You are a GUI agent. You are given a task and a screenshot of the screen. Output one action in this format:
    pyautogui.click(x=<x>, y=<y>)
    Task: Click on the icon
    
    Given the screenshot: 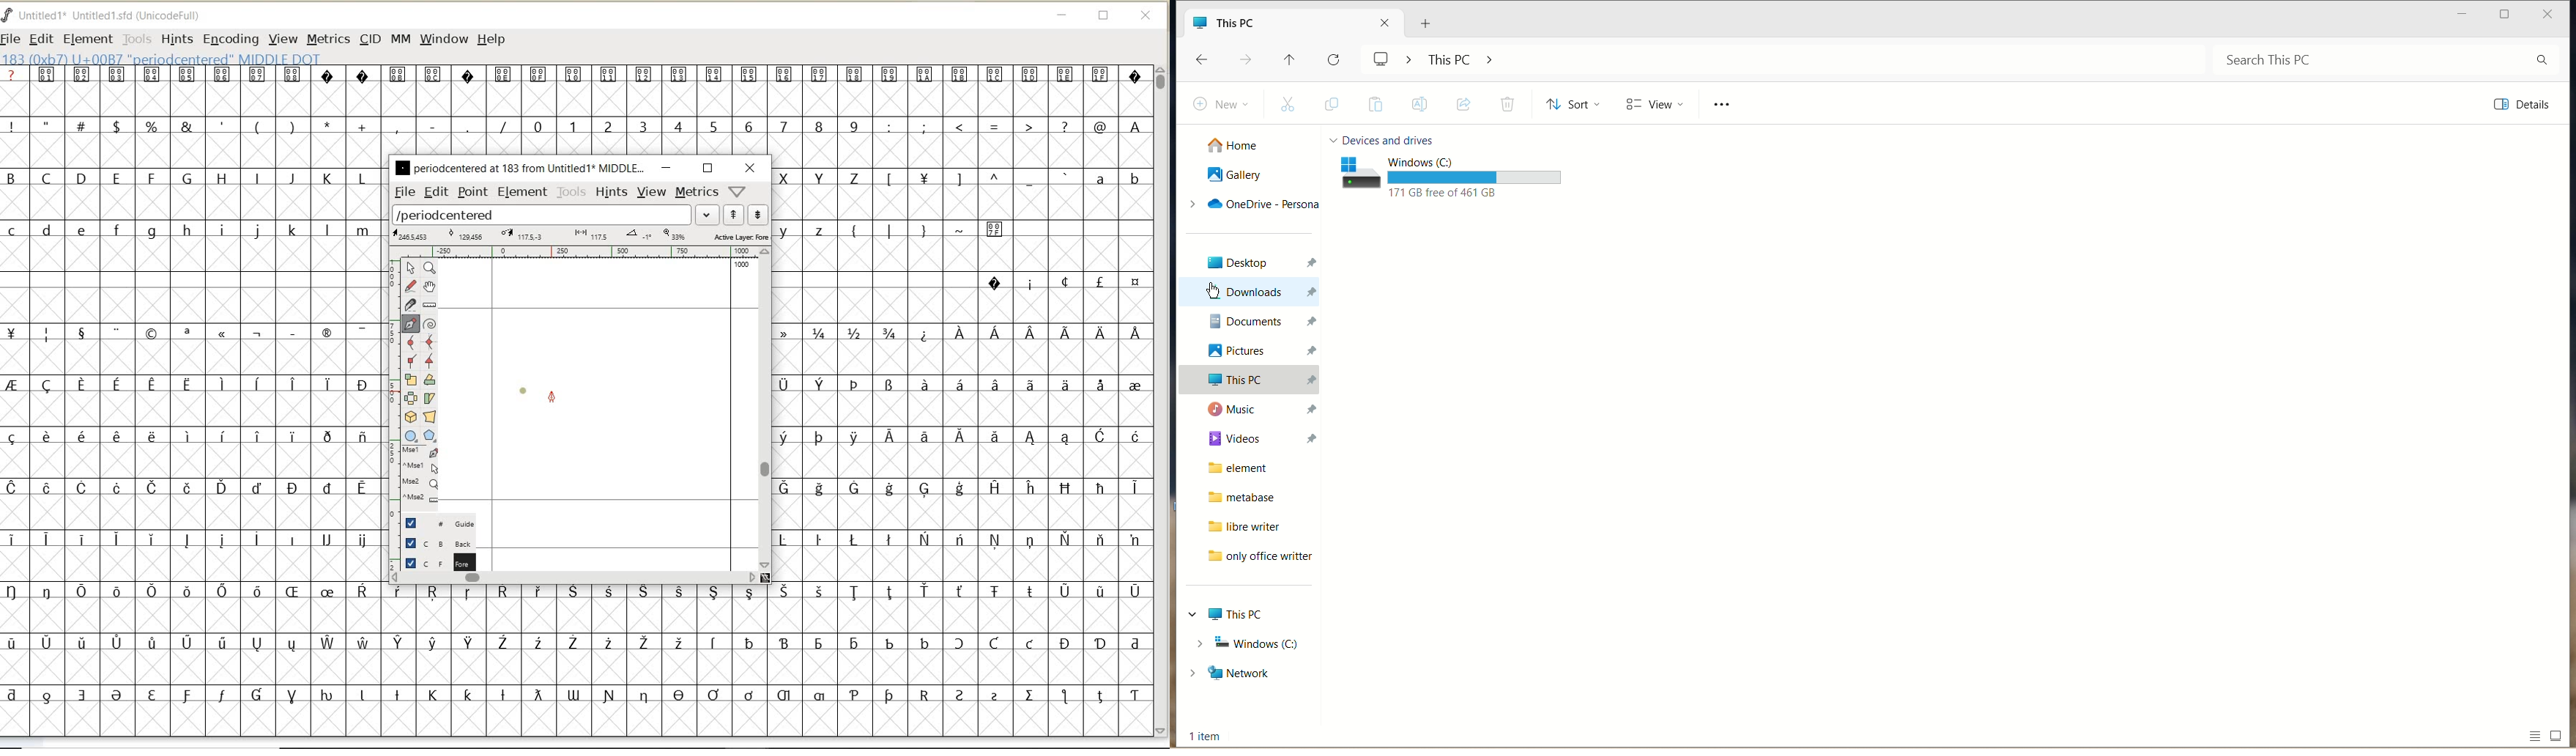 What is the action you would take?
    pyautogui.click(x=1200, y=23)
    